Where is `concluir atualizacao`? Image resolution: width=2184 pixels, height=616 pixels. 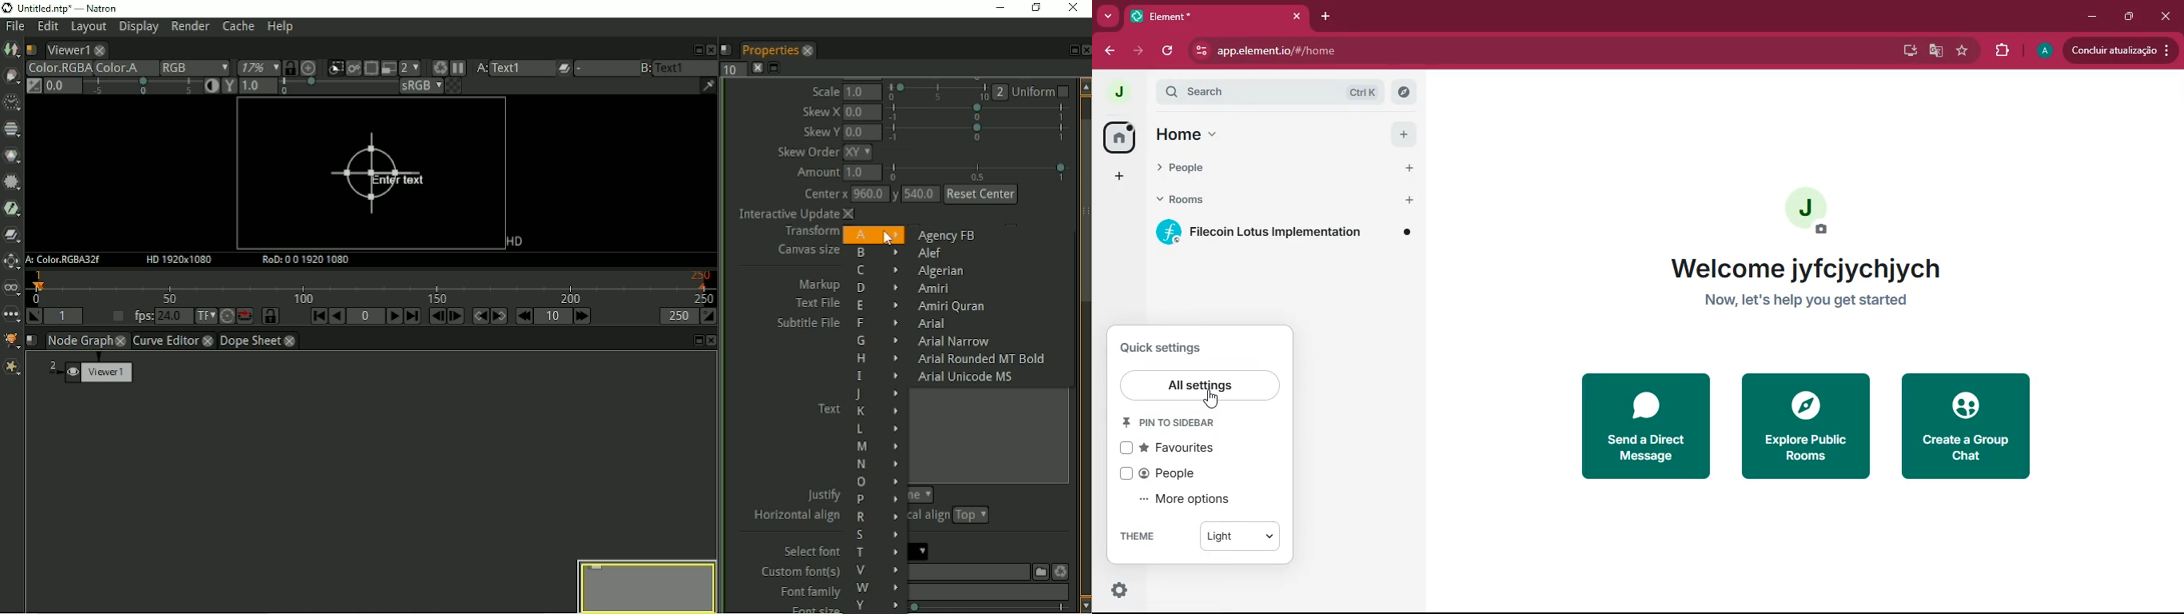 concluir atualizacao is located at coordinates (2120, 50).